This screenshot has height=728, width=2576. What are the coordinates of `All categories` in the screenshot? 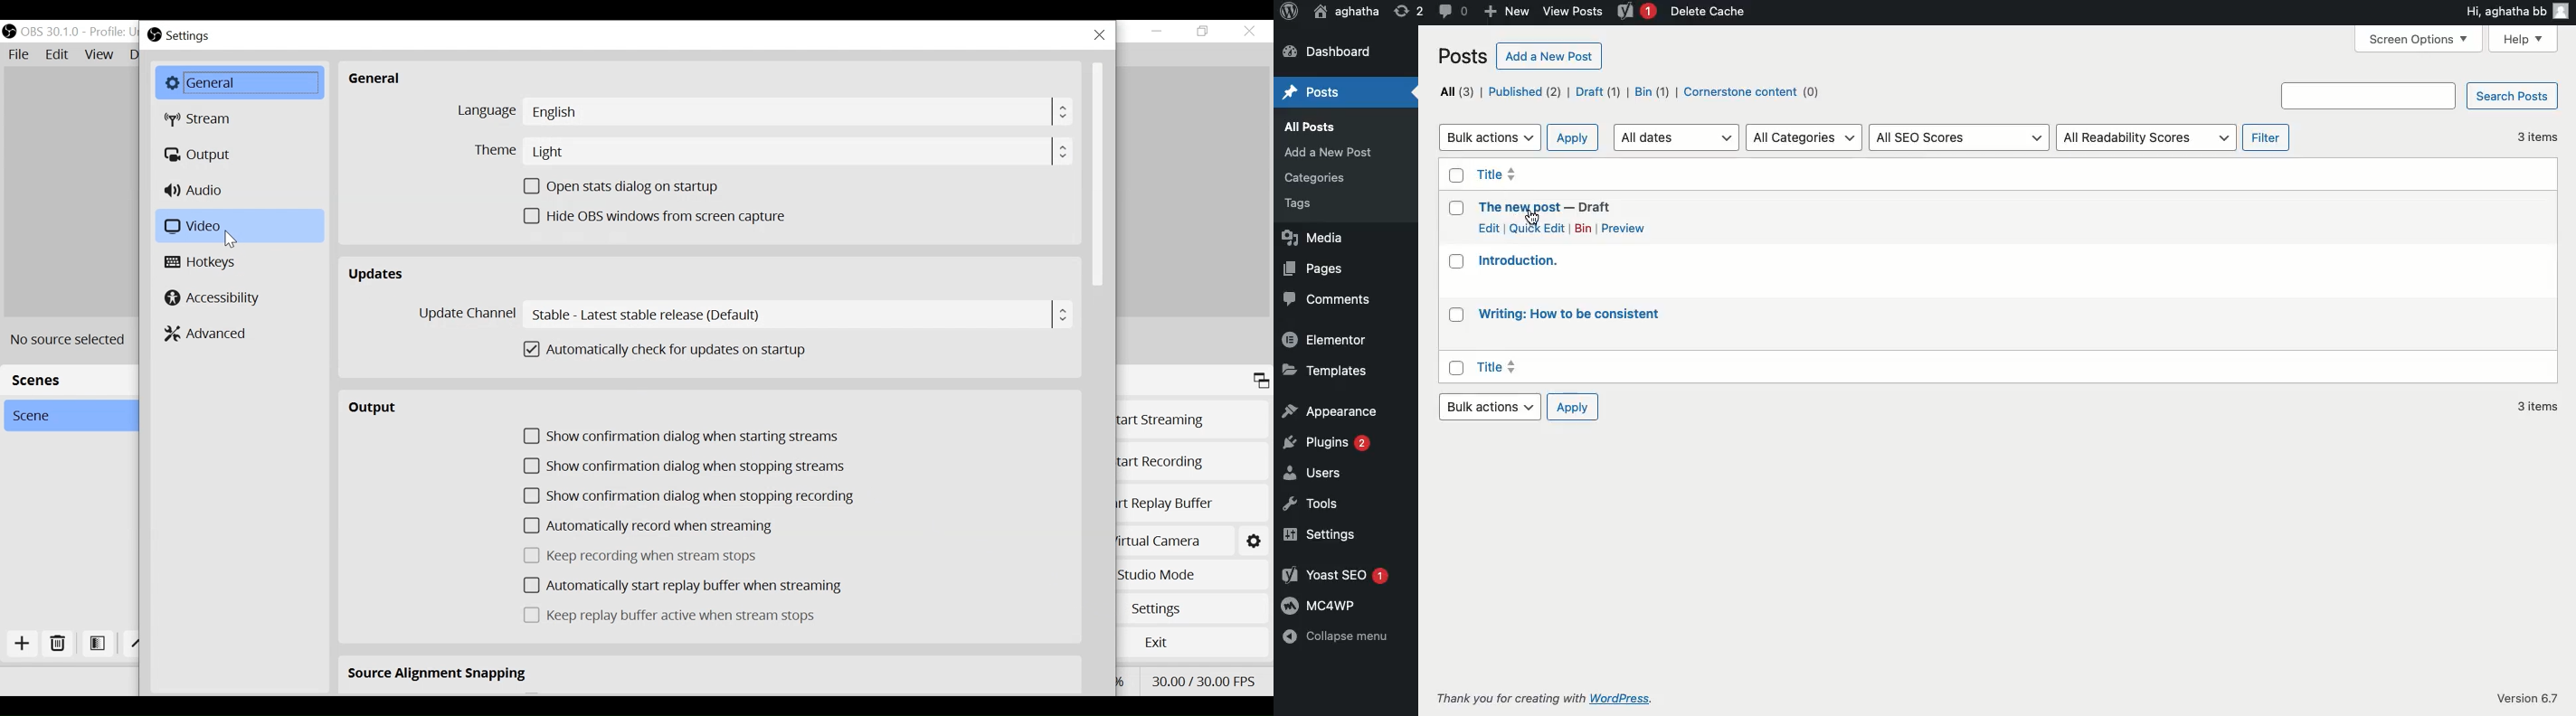 It's located at (1804, 137).